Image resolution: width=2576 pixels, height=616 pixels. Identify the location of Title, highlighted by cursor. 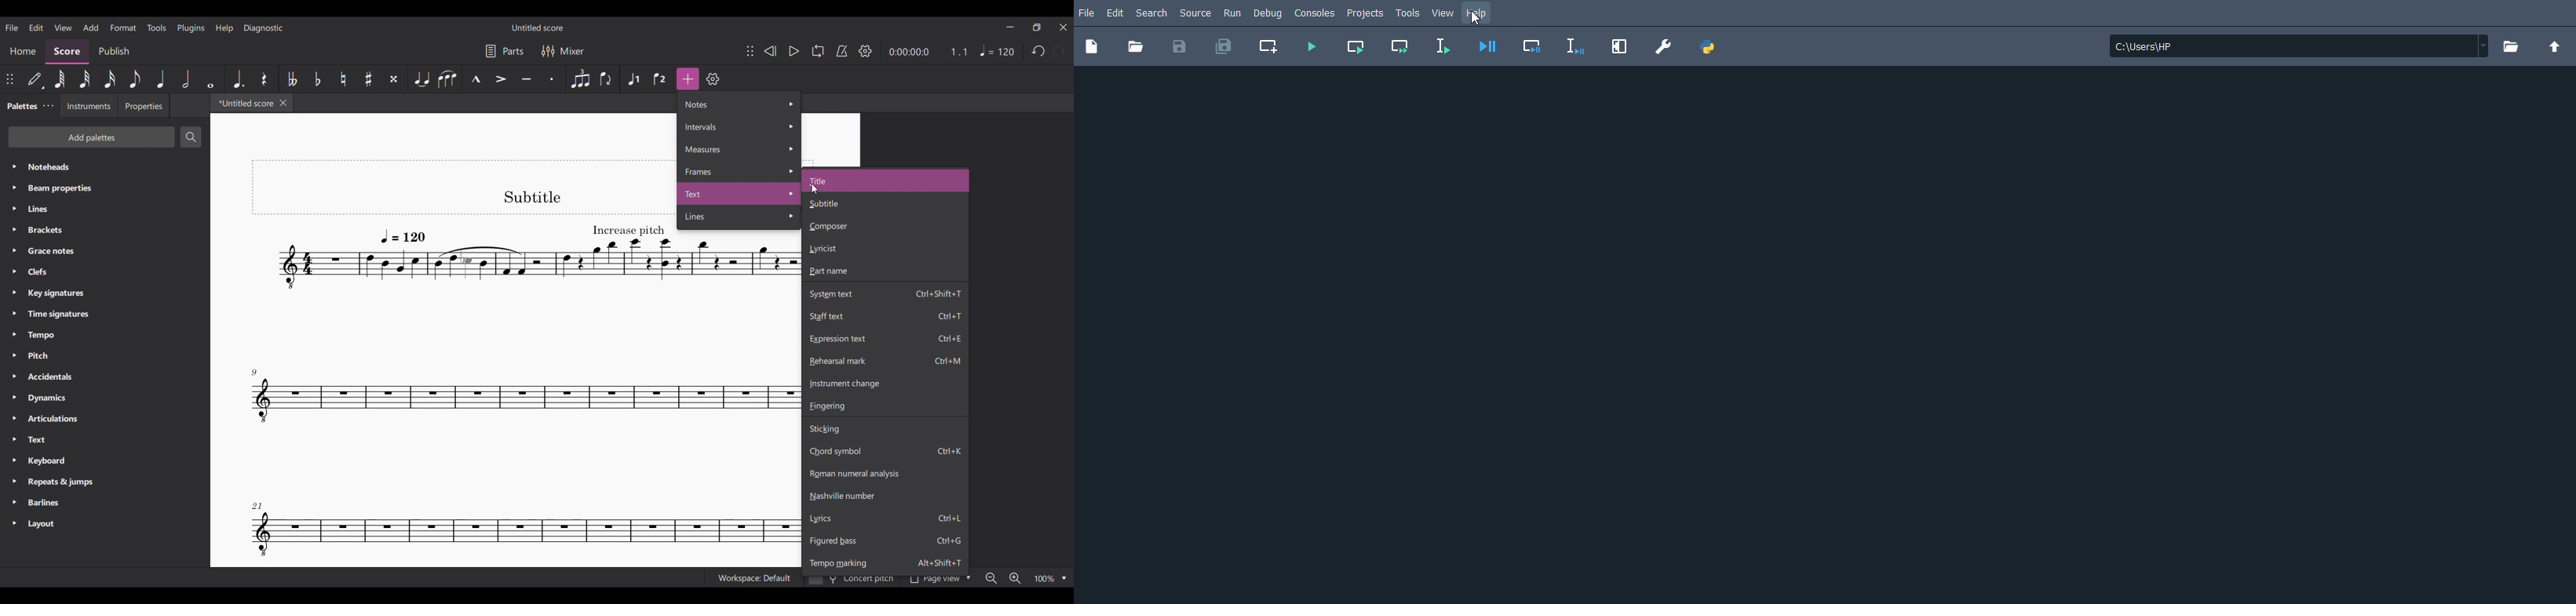
(886, 181).